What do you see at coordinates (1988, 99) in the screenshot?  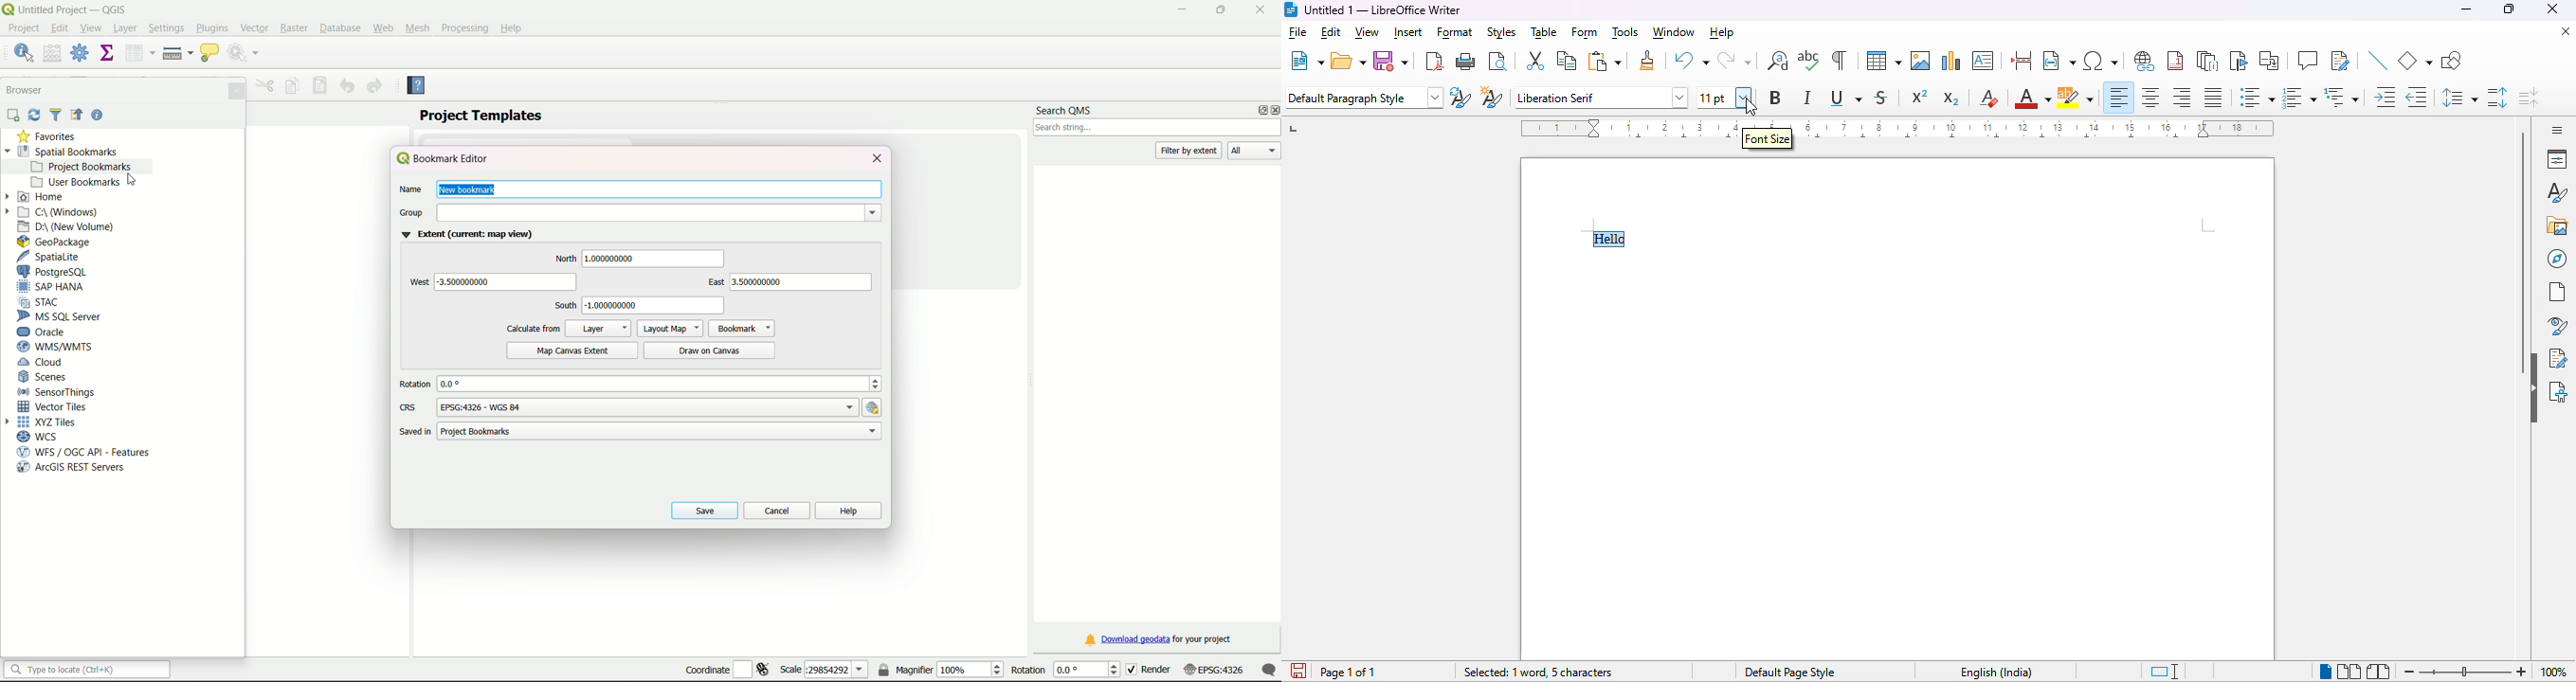 I see `clear direct formatting` at bounding box center [1988, 99].